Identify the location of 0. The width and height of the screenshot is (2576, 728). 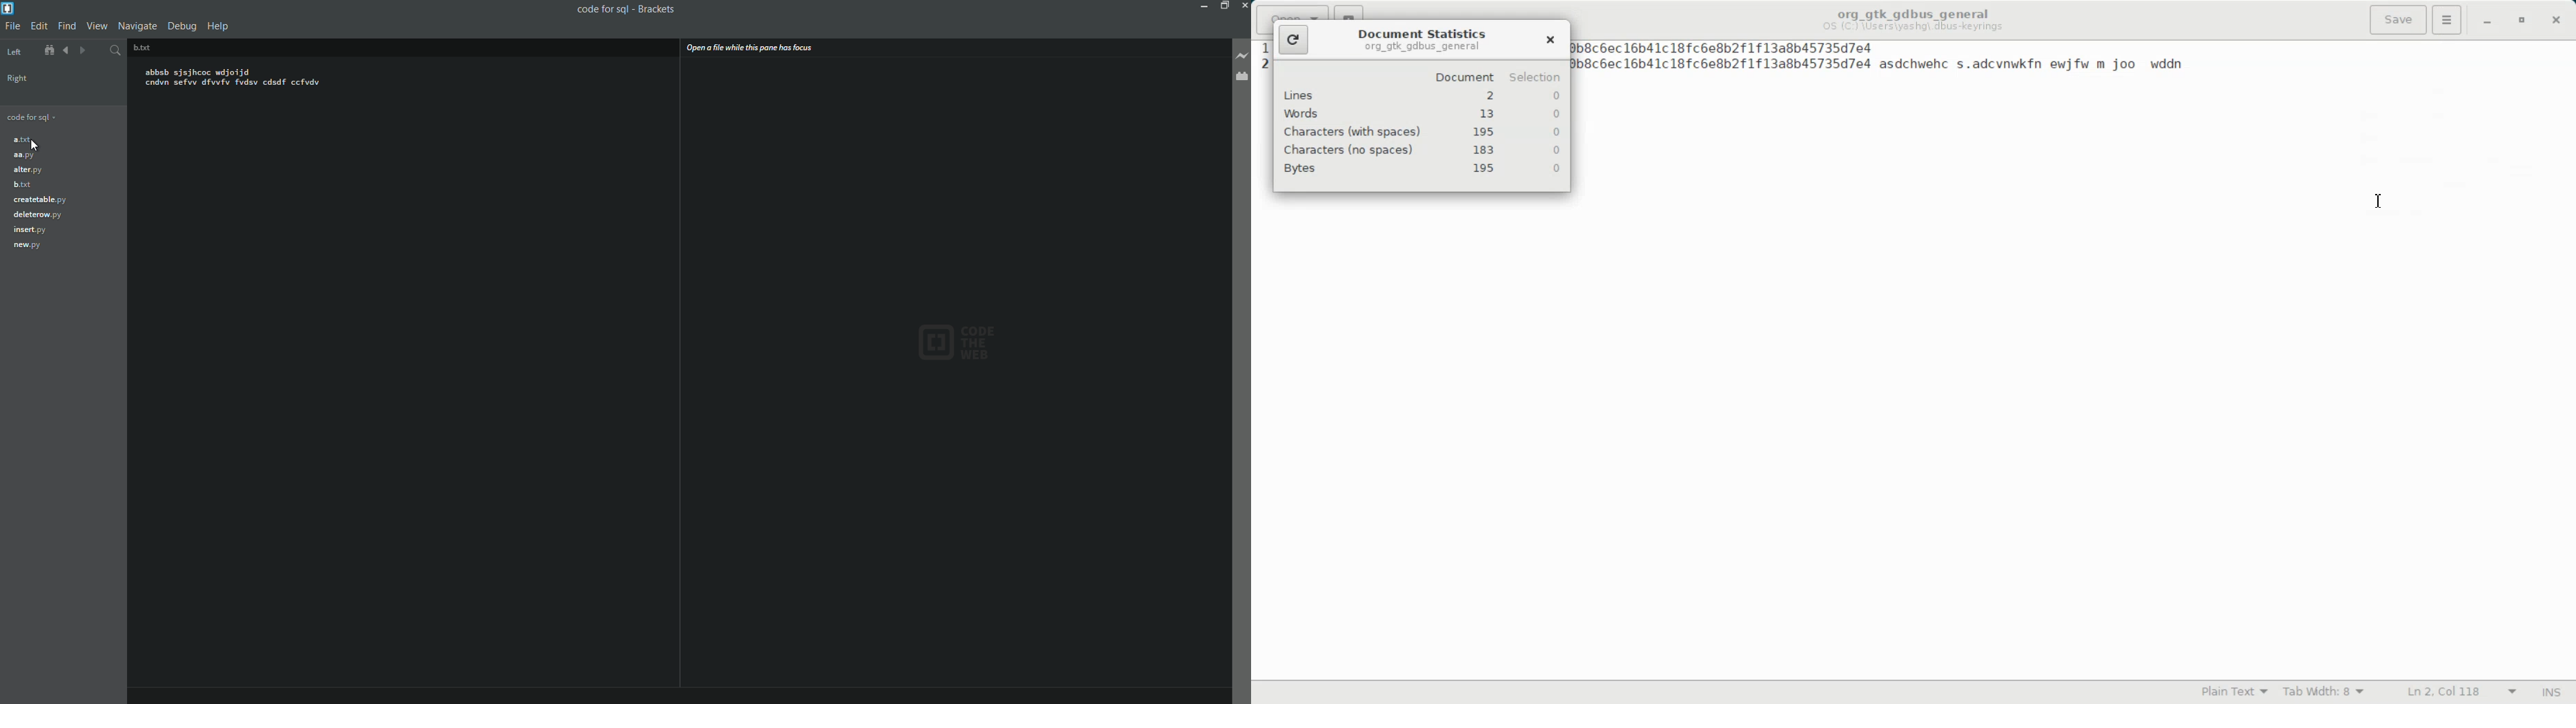
(1557, 131).